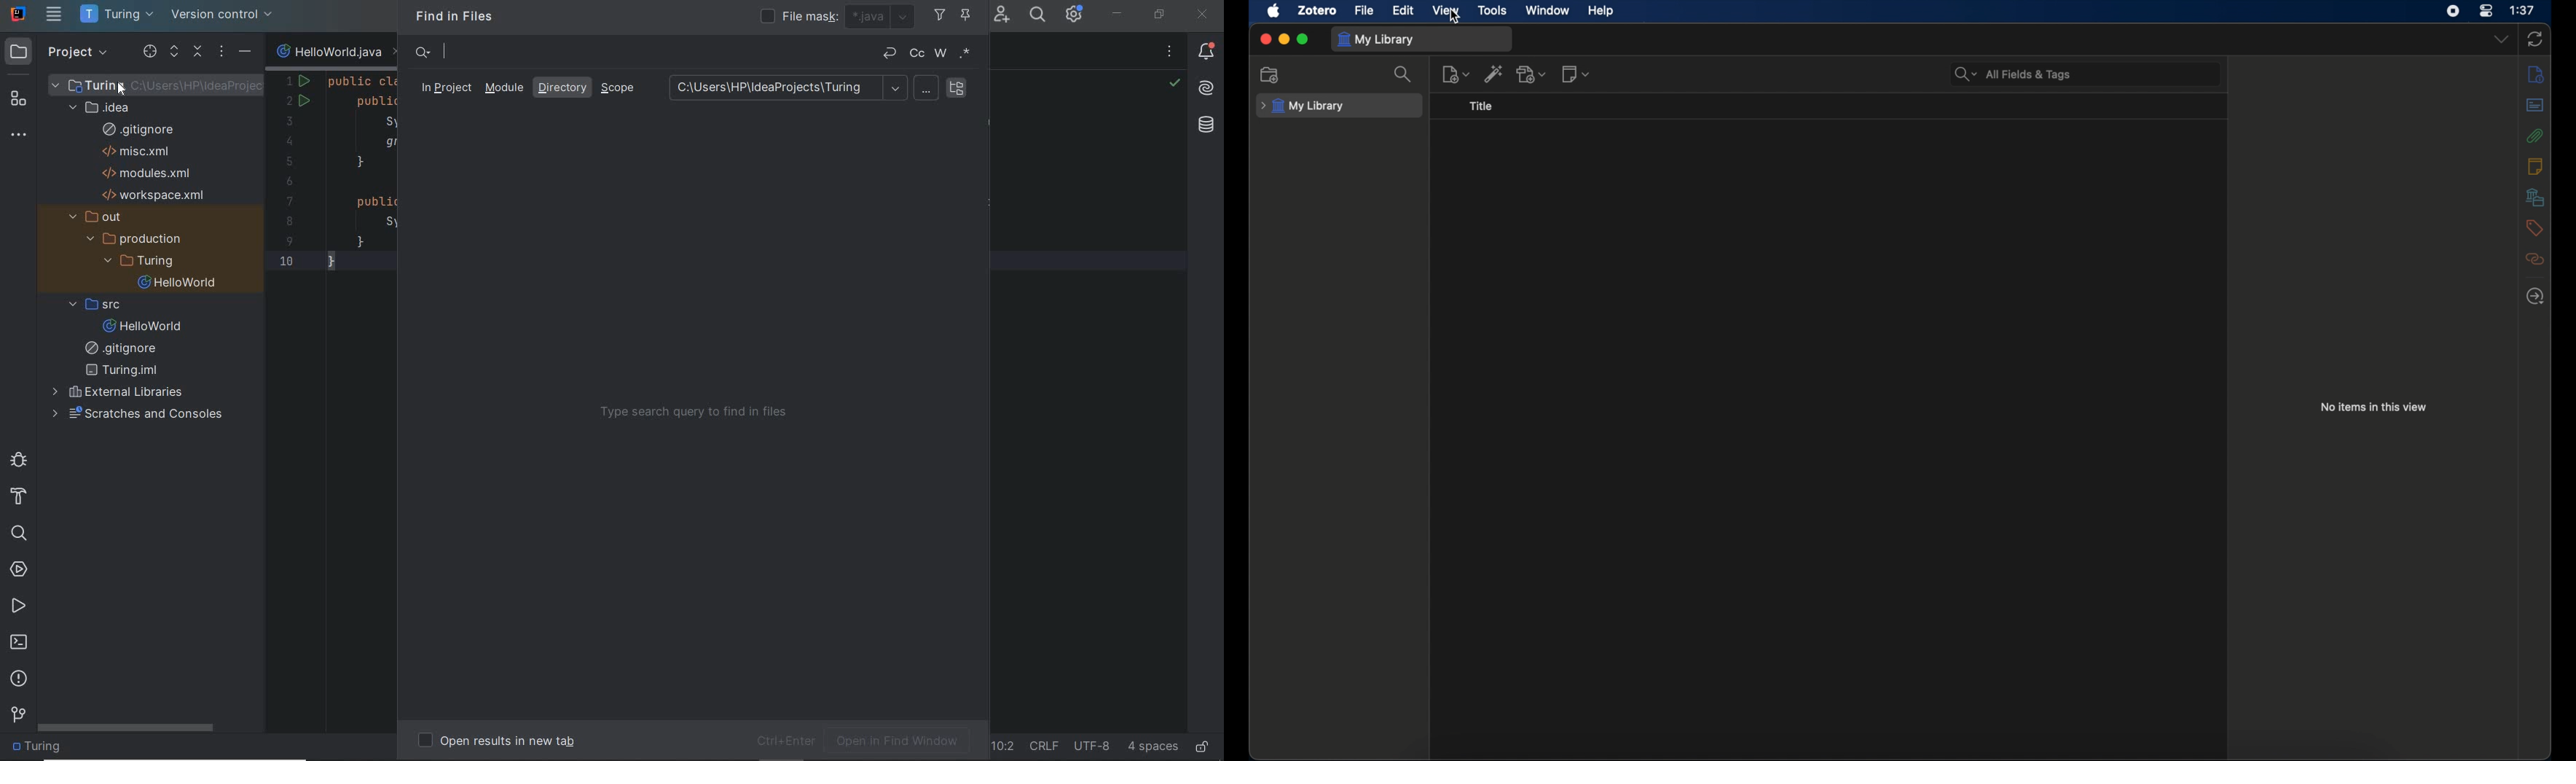  What do you see at coordinates (1547, 11) in the screenshot?
I see `window` at bounding box center [1547, 11].